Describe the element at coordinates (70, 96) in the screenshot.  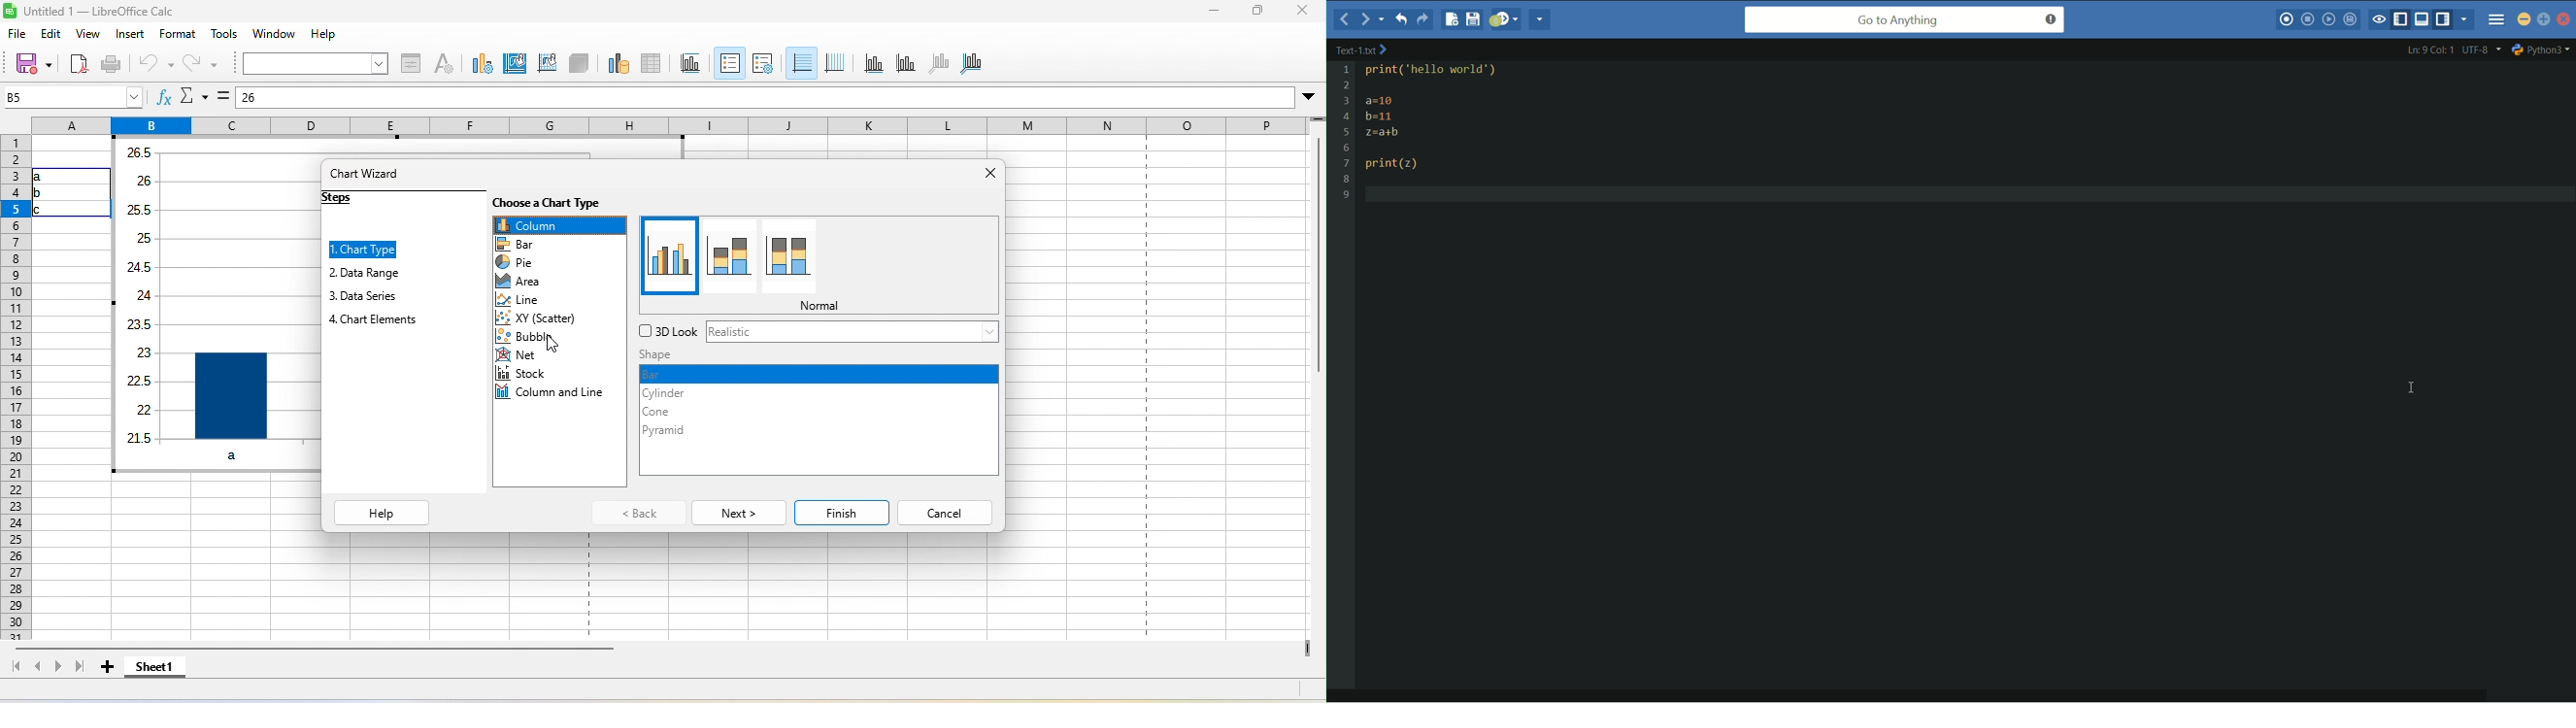
I see `name box` at that location.